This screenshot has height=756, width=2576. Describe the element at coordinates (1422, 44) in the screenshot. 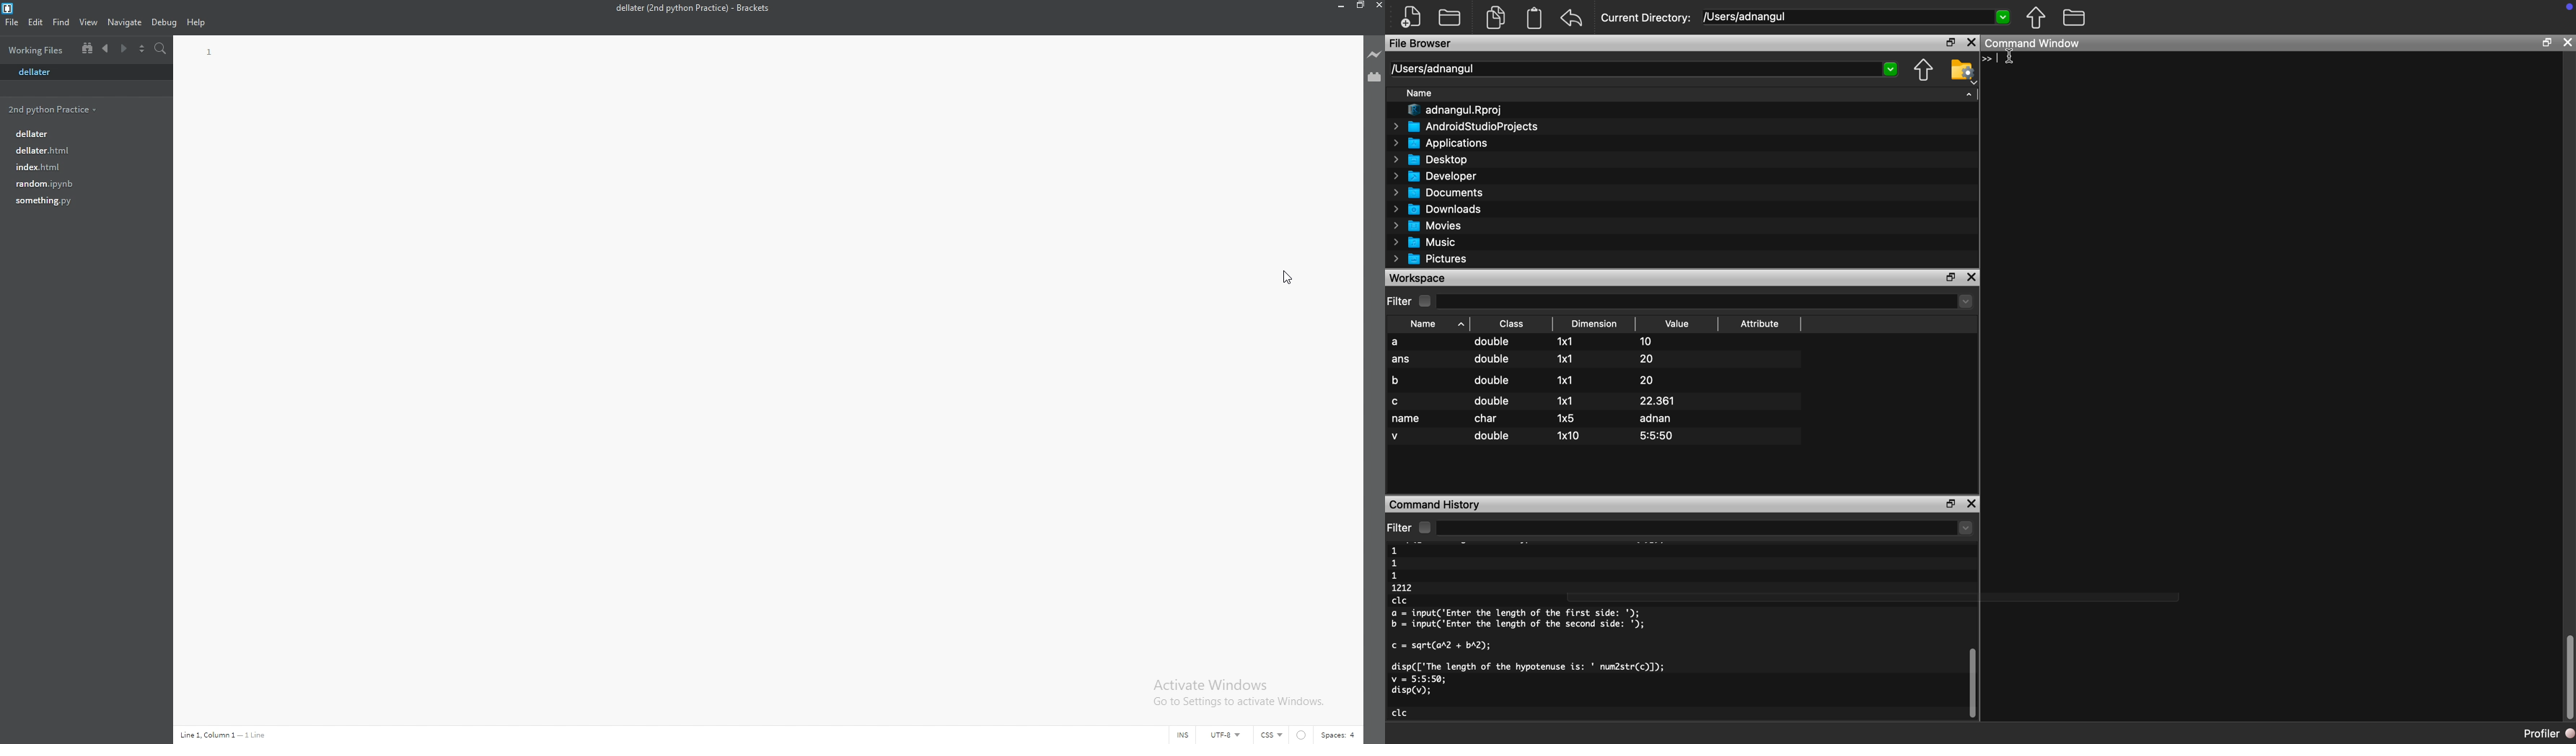

I see `File Browser` at that location.